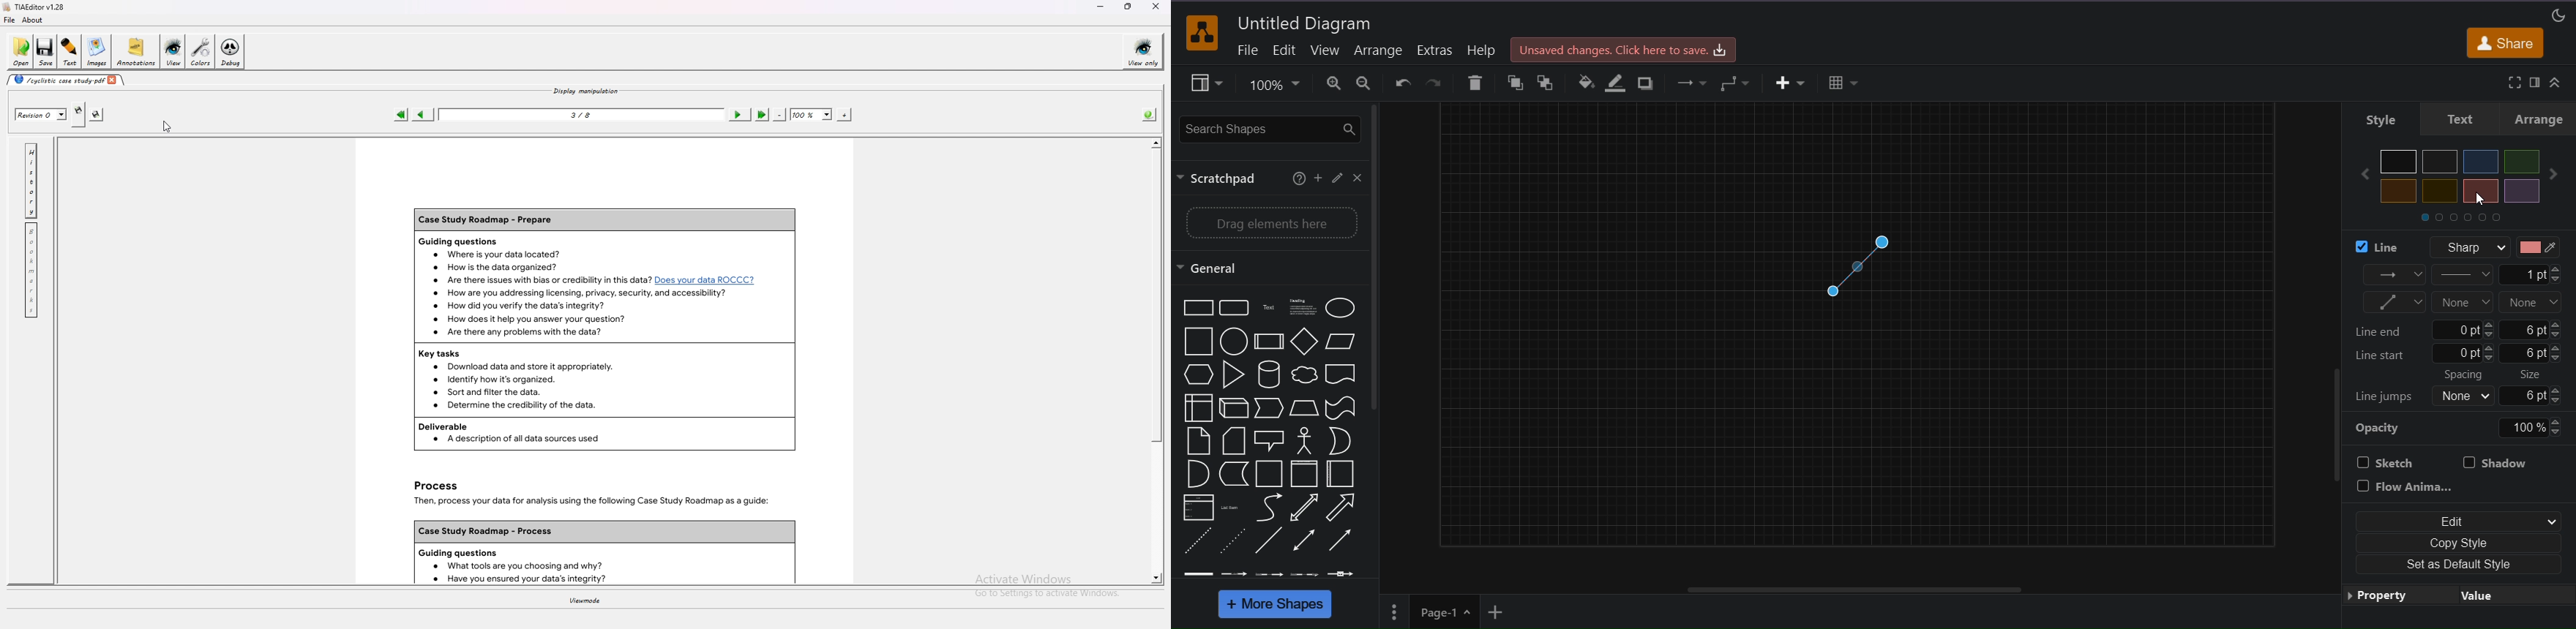 This screenshot has width=2576, height=644. I want to click on insert page, so click(1497, 612).